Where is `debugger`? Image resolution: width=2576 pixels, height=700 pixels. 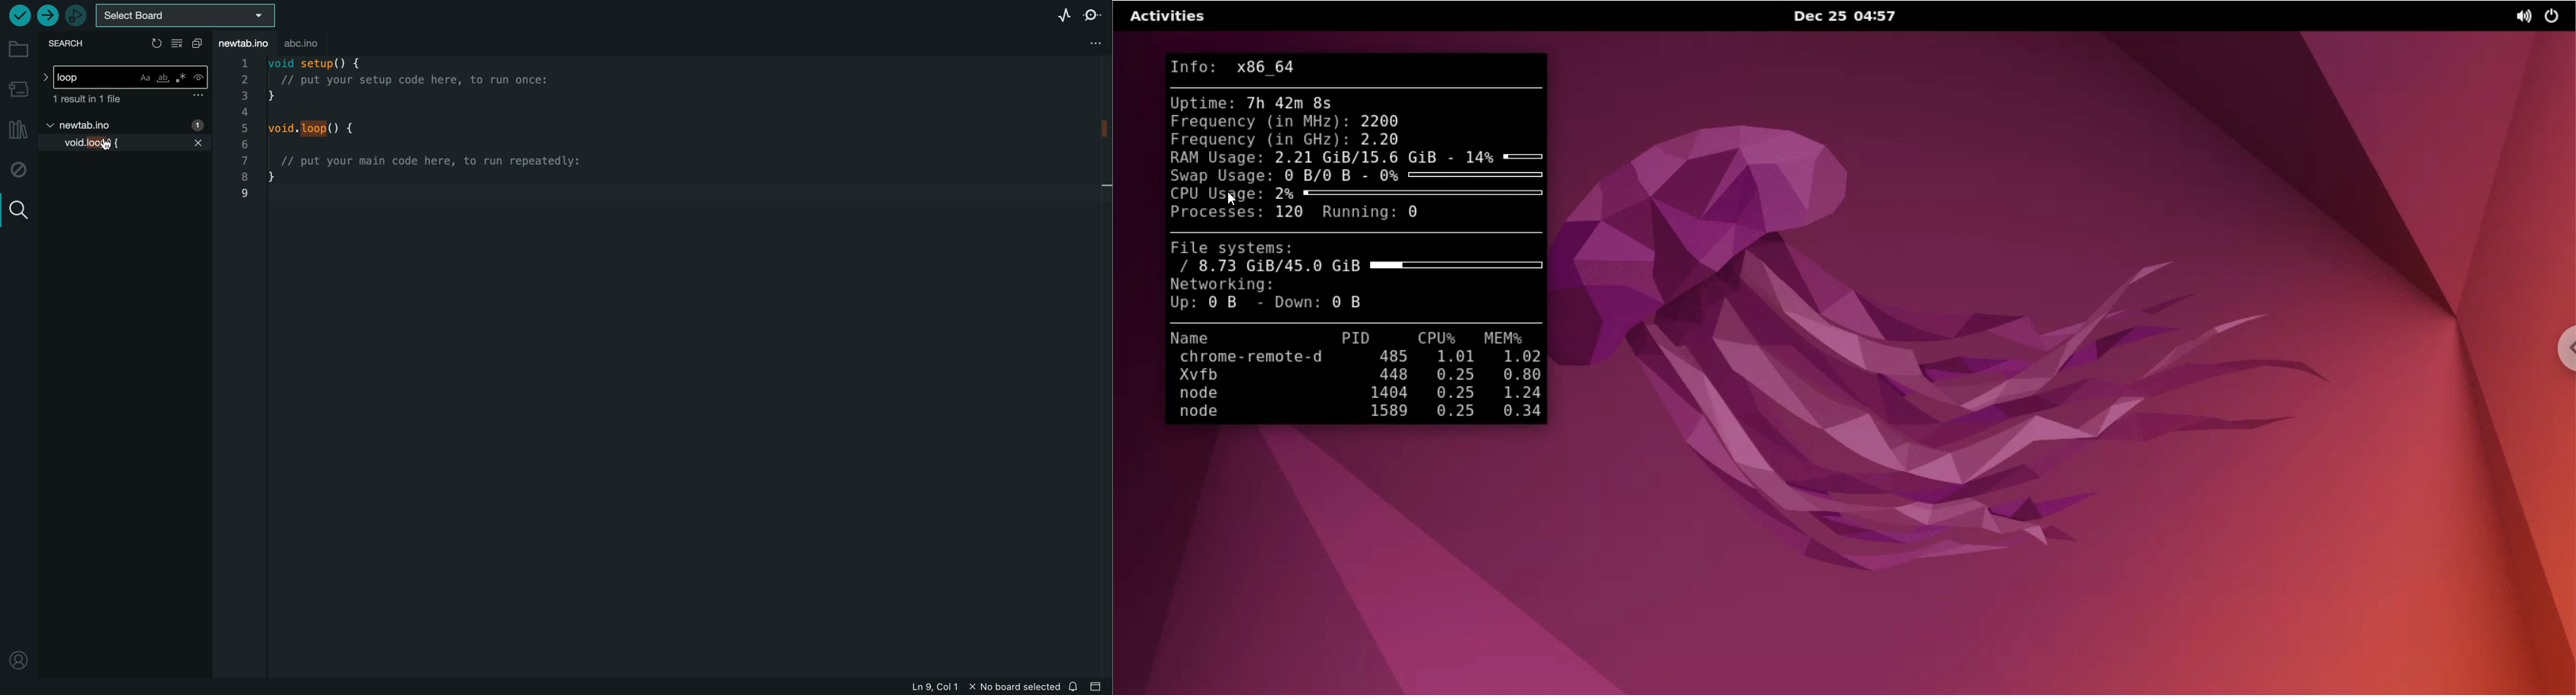 debugger is located at coordinates (75, 15).